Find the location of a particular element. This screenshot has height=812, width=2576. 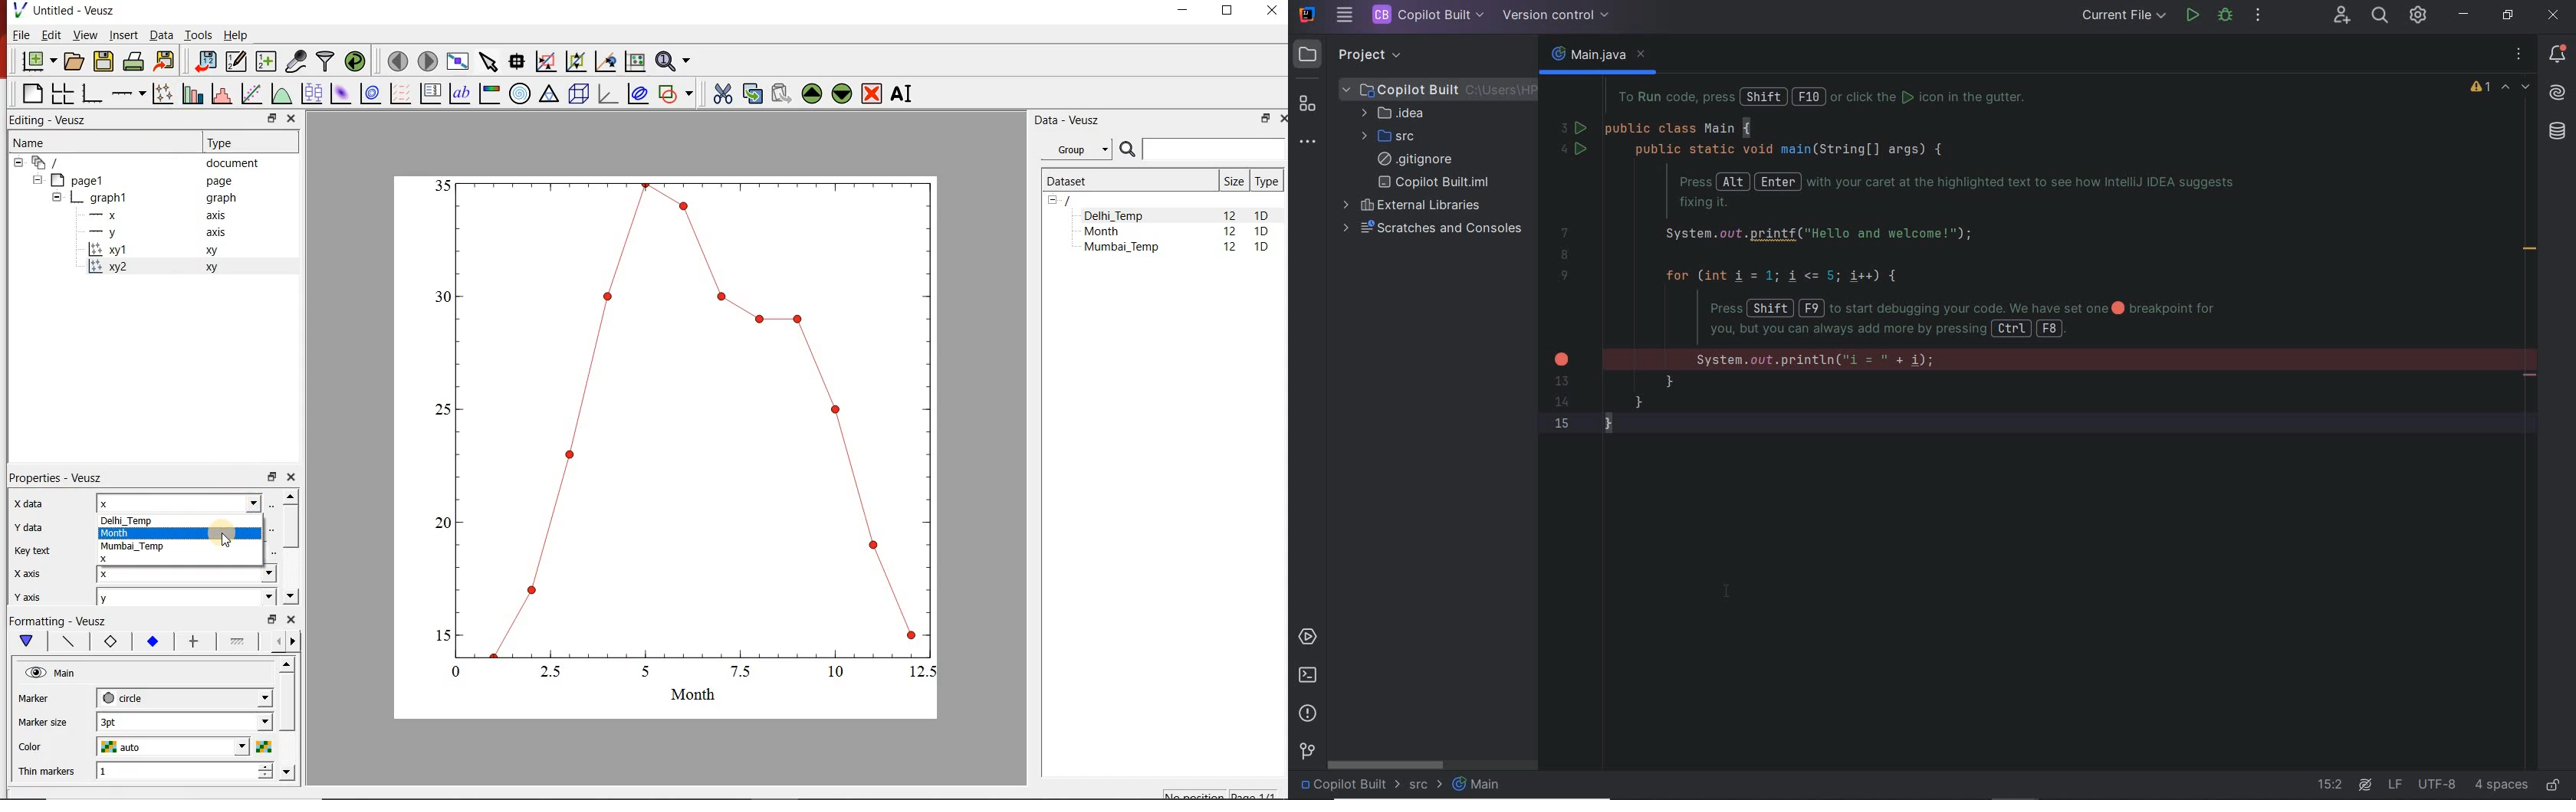

Data is located at coordinates (160, 34).